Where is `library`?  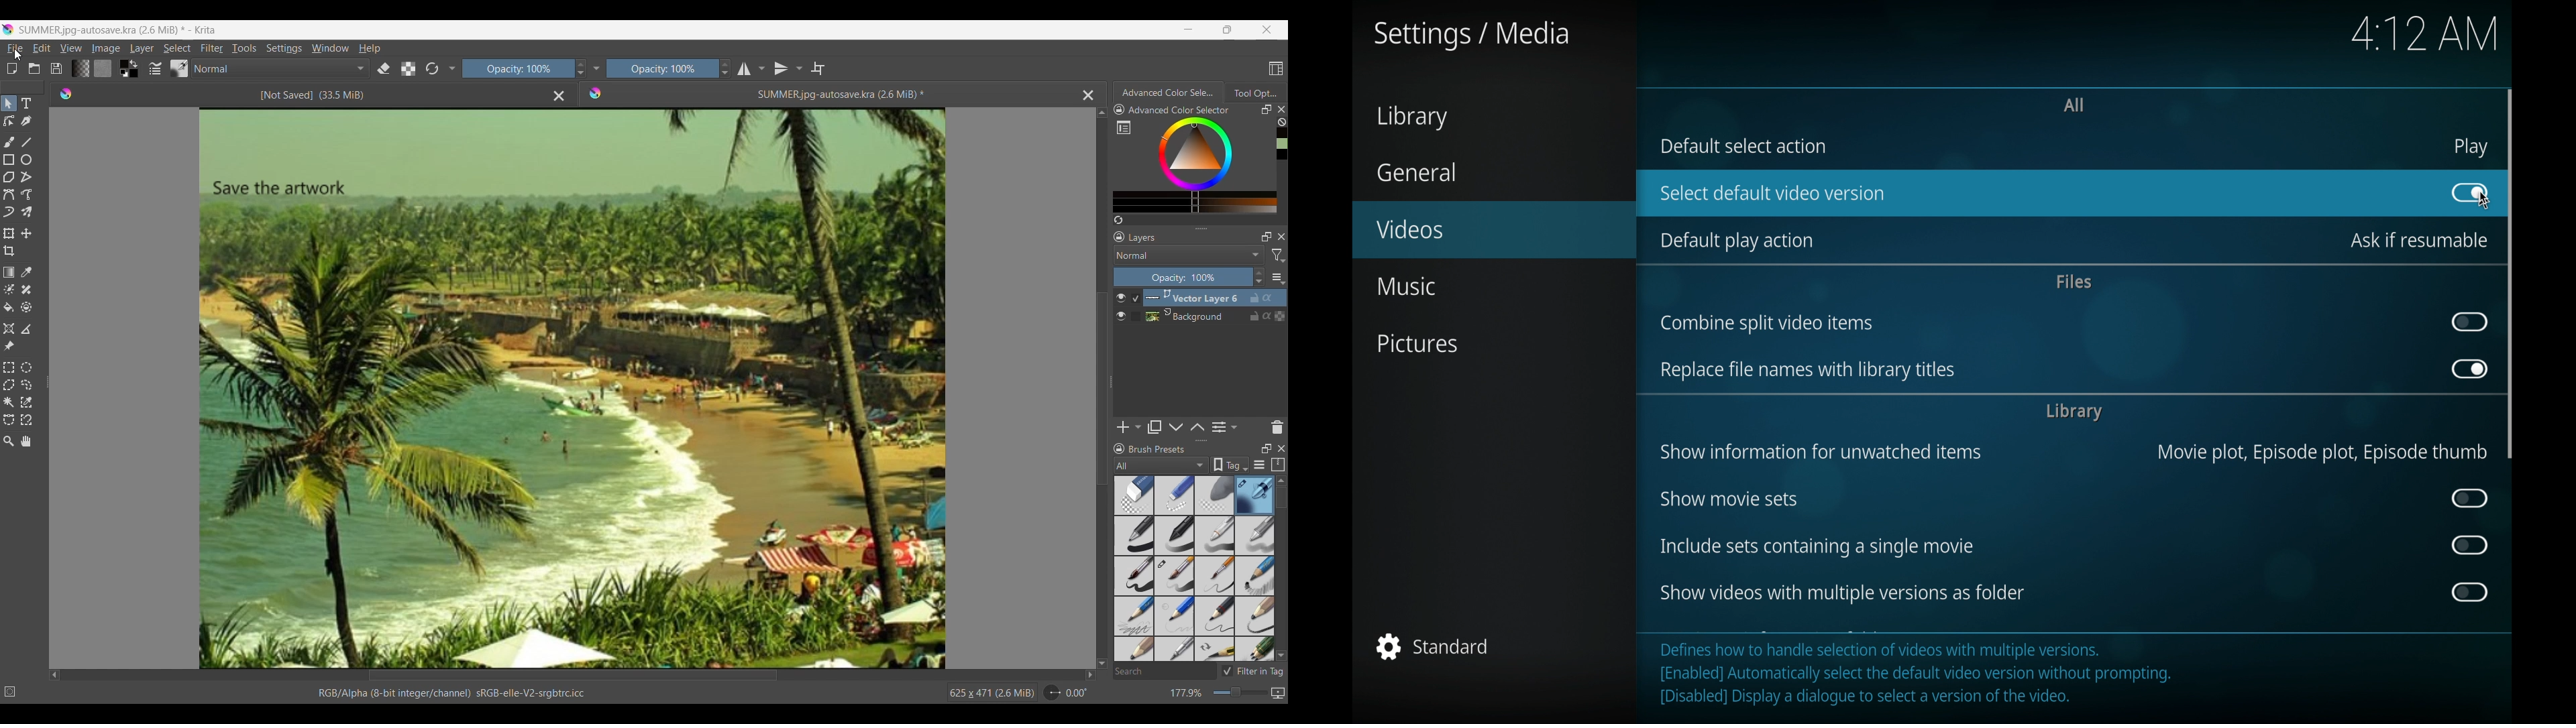
library is located at coordinates (2074, 412).